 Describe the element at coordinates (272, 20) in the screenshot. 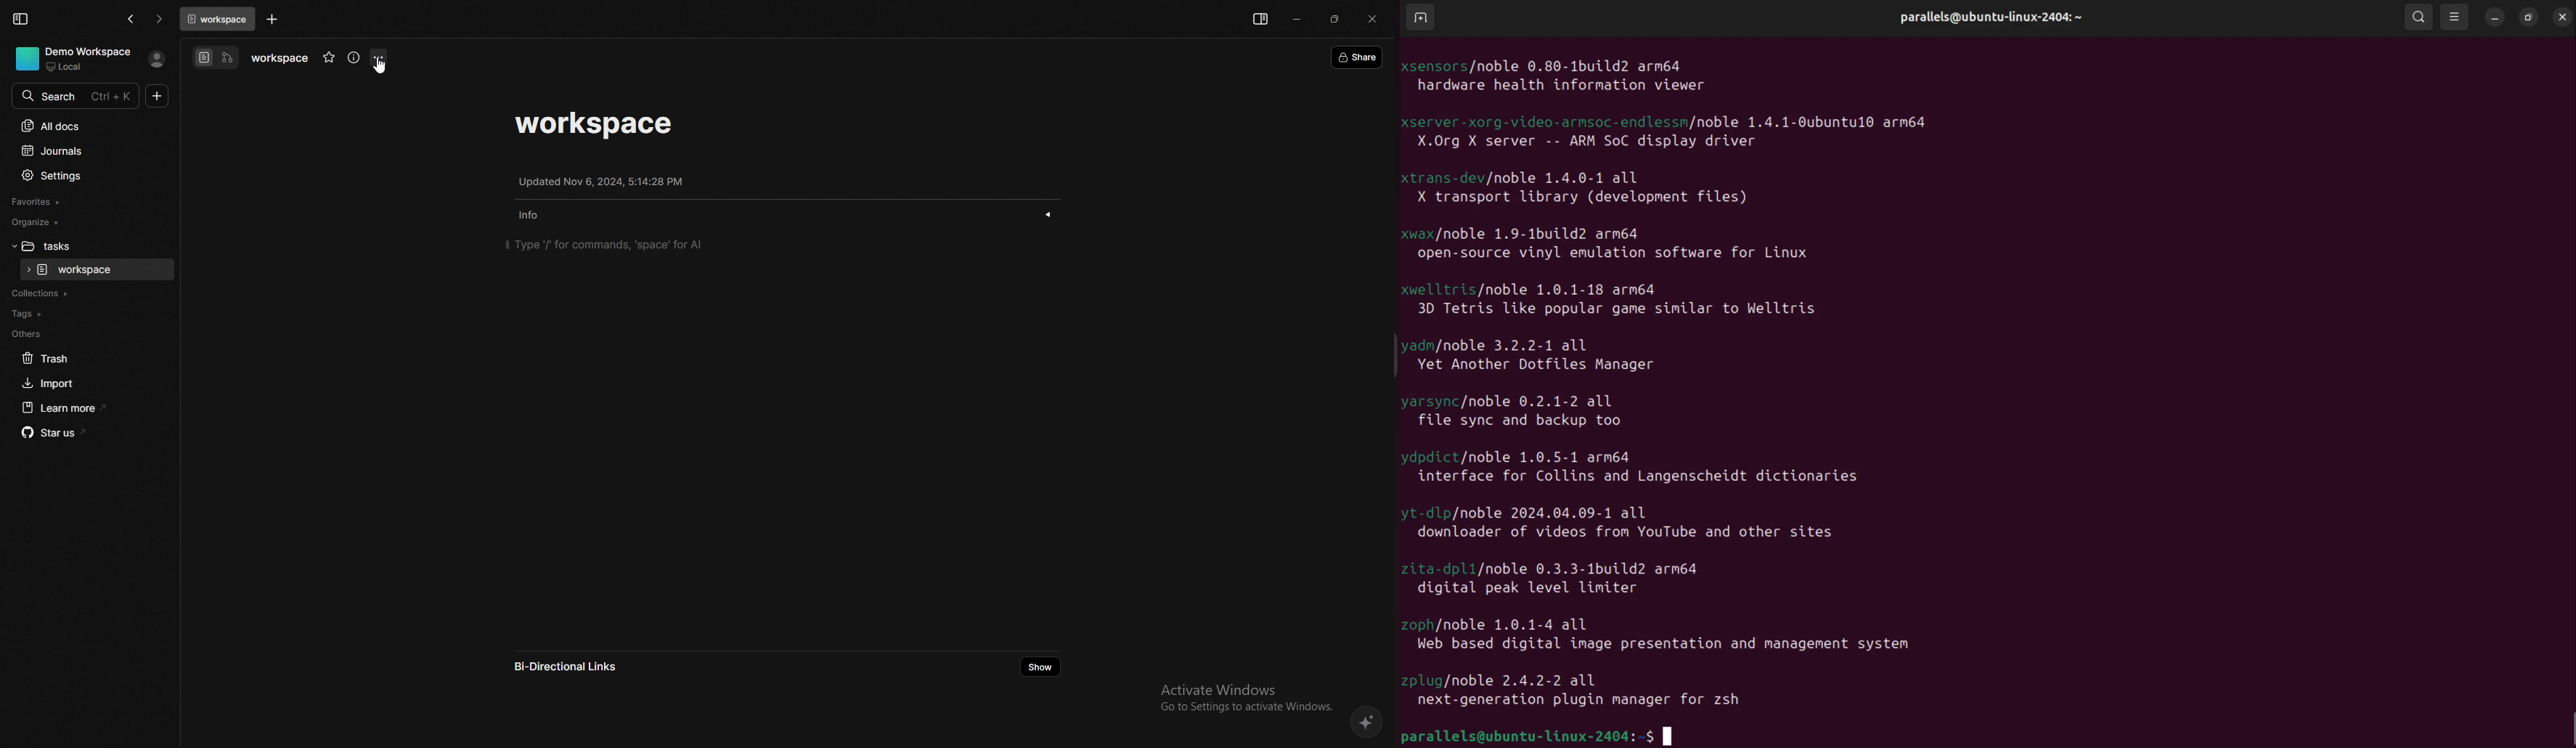

I see `add task` at that location.